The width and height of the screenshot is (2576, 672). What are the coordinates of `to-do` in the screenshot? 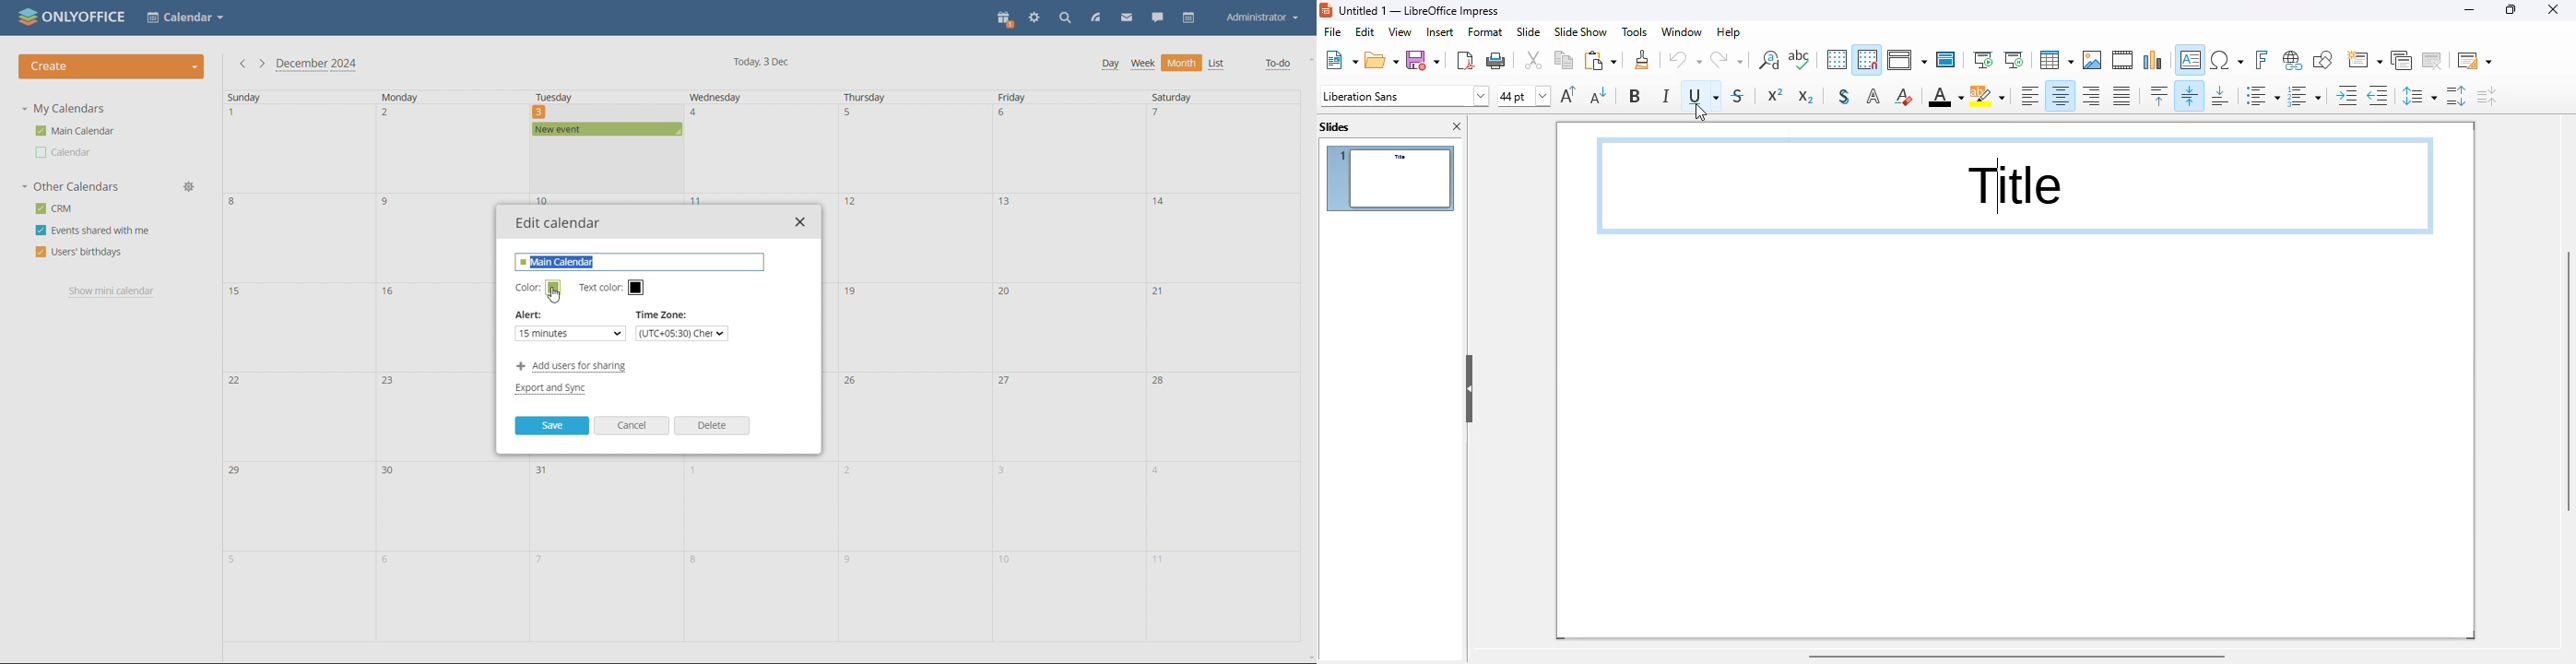 It's located at (1278, 64).